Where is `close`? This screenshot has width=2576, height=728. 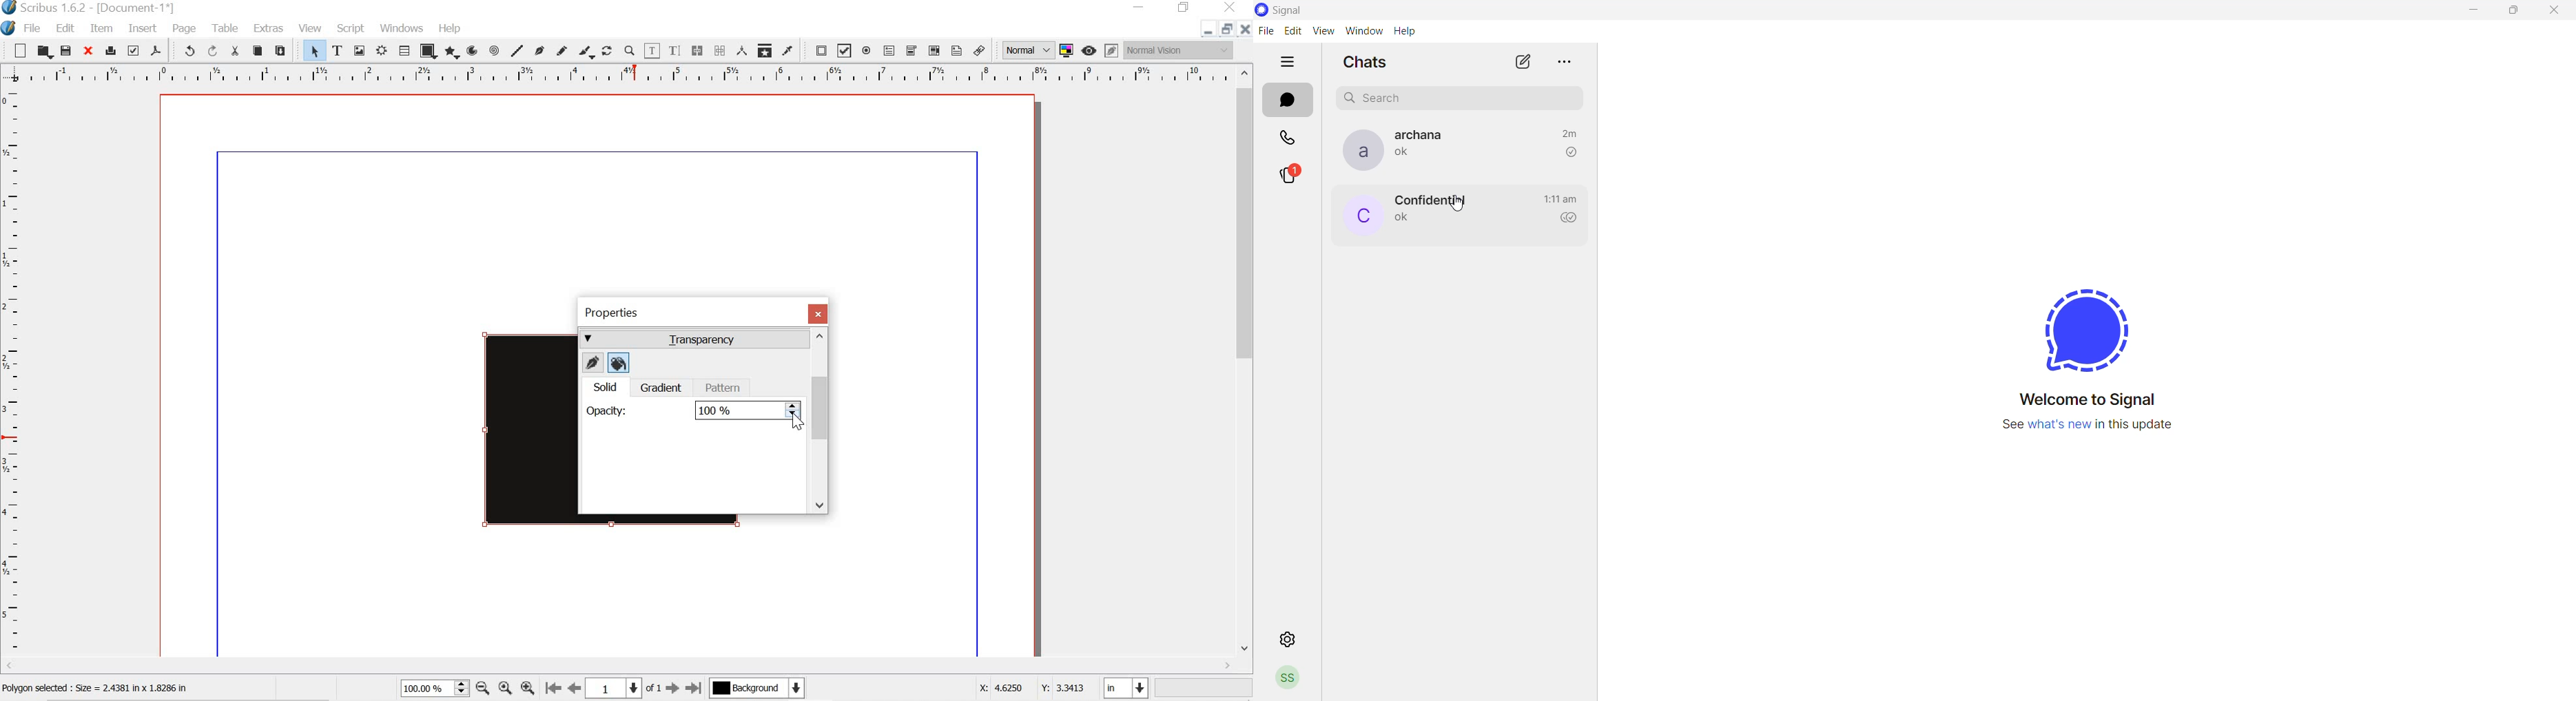 close is located at coordinates (819, 314).